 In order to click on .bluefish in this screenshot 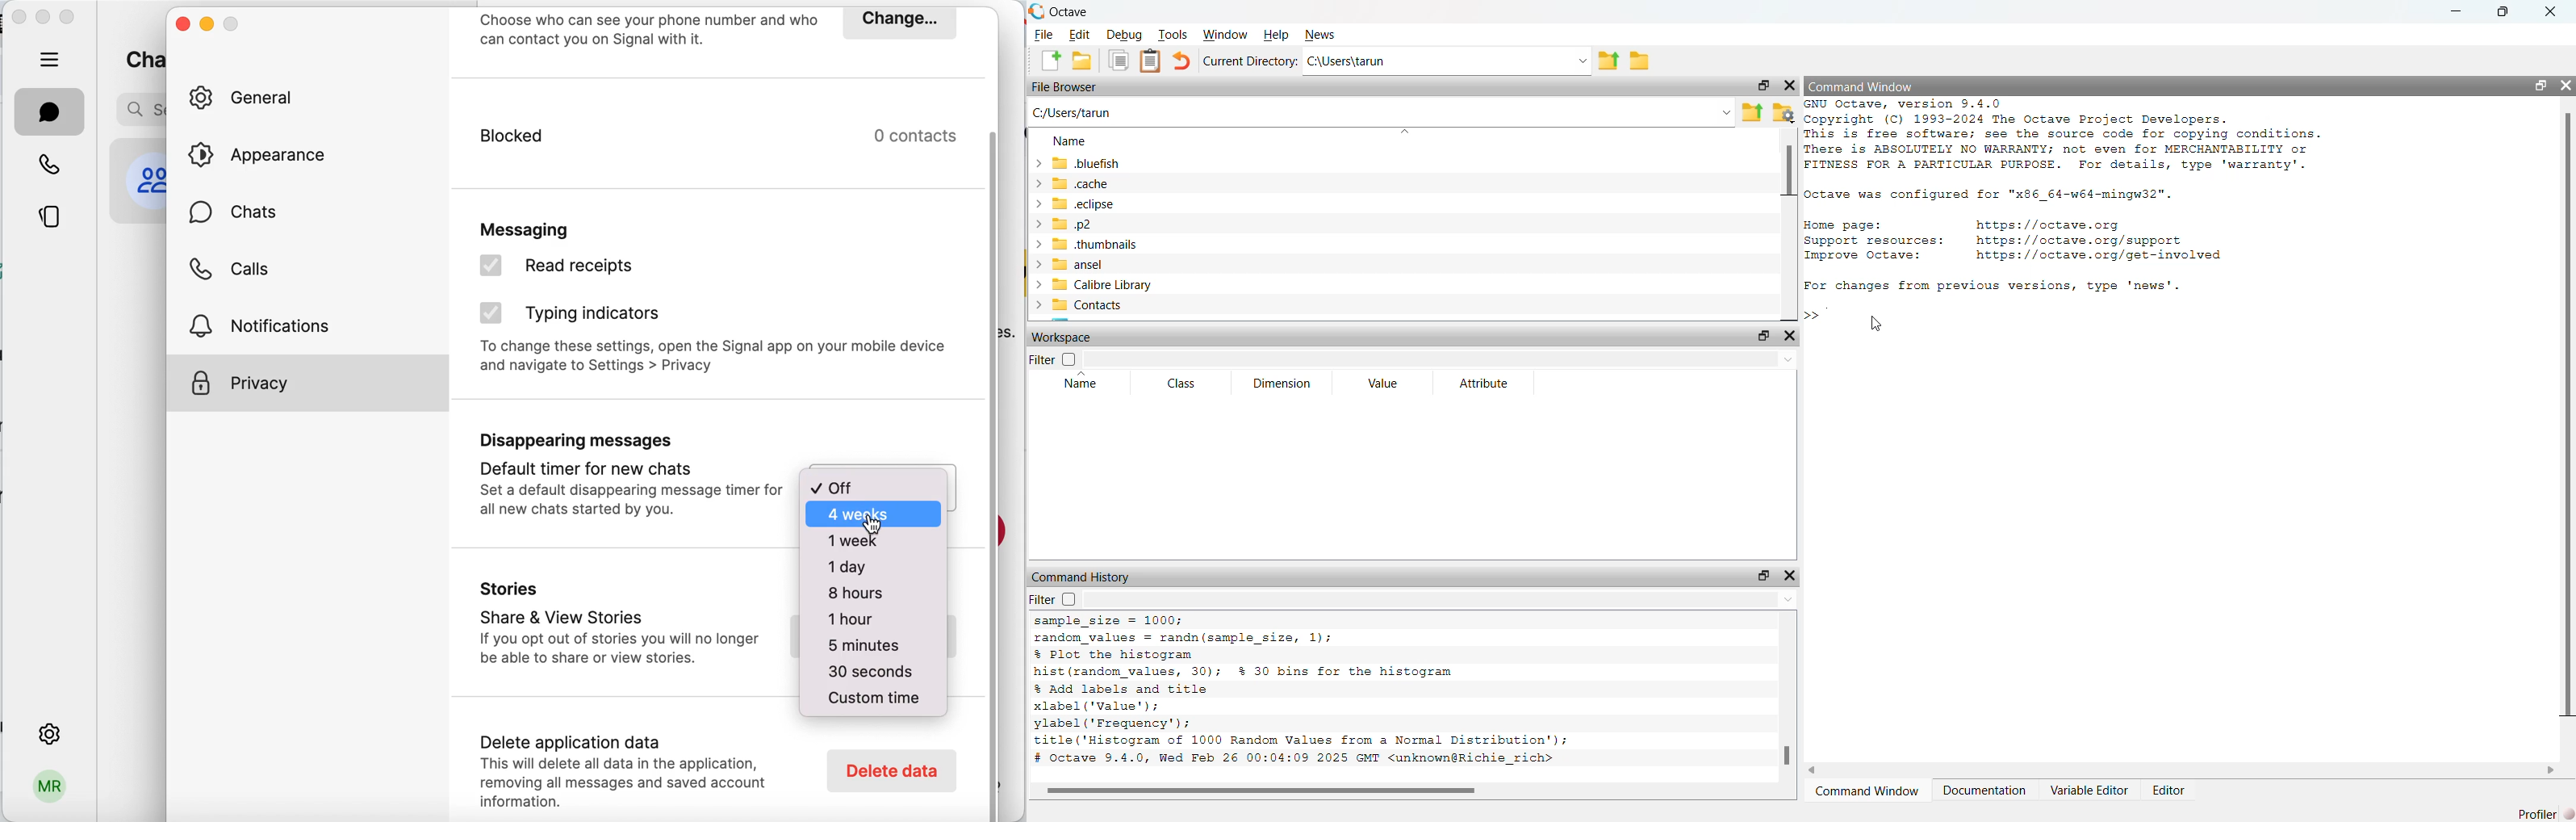, I will do `click(1076, 163)`.